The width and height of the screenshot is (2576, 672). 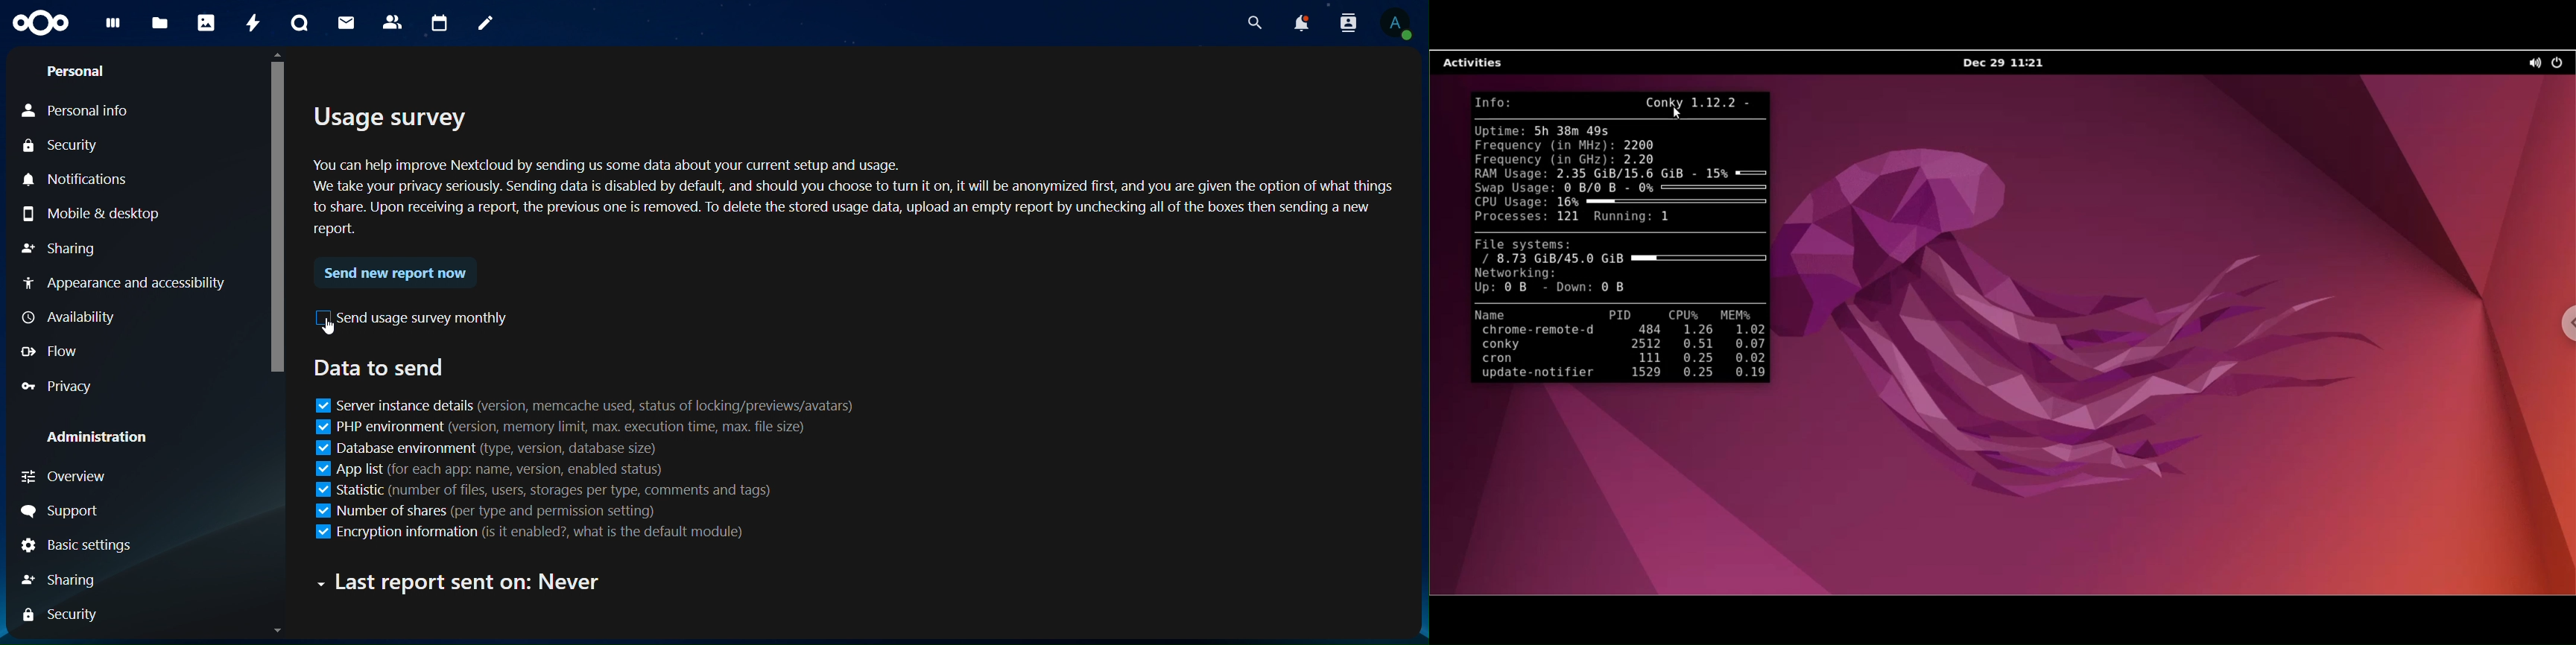 What do you see at coordinates (331, 331) in the screenshot?
I see `Cursor` at bounding box center [331, 331].